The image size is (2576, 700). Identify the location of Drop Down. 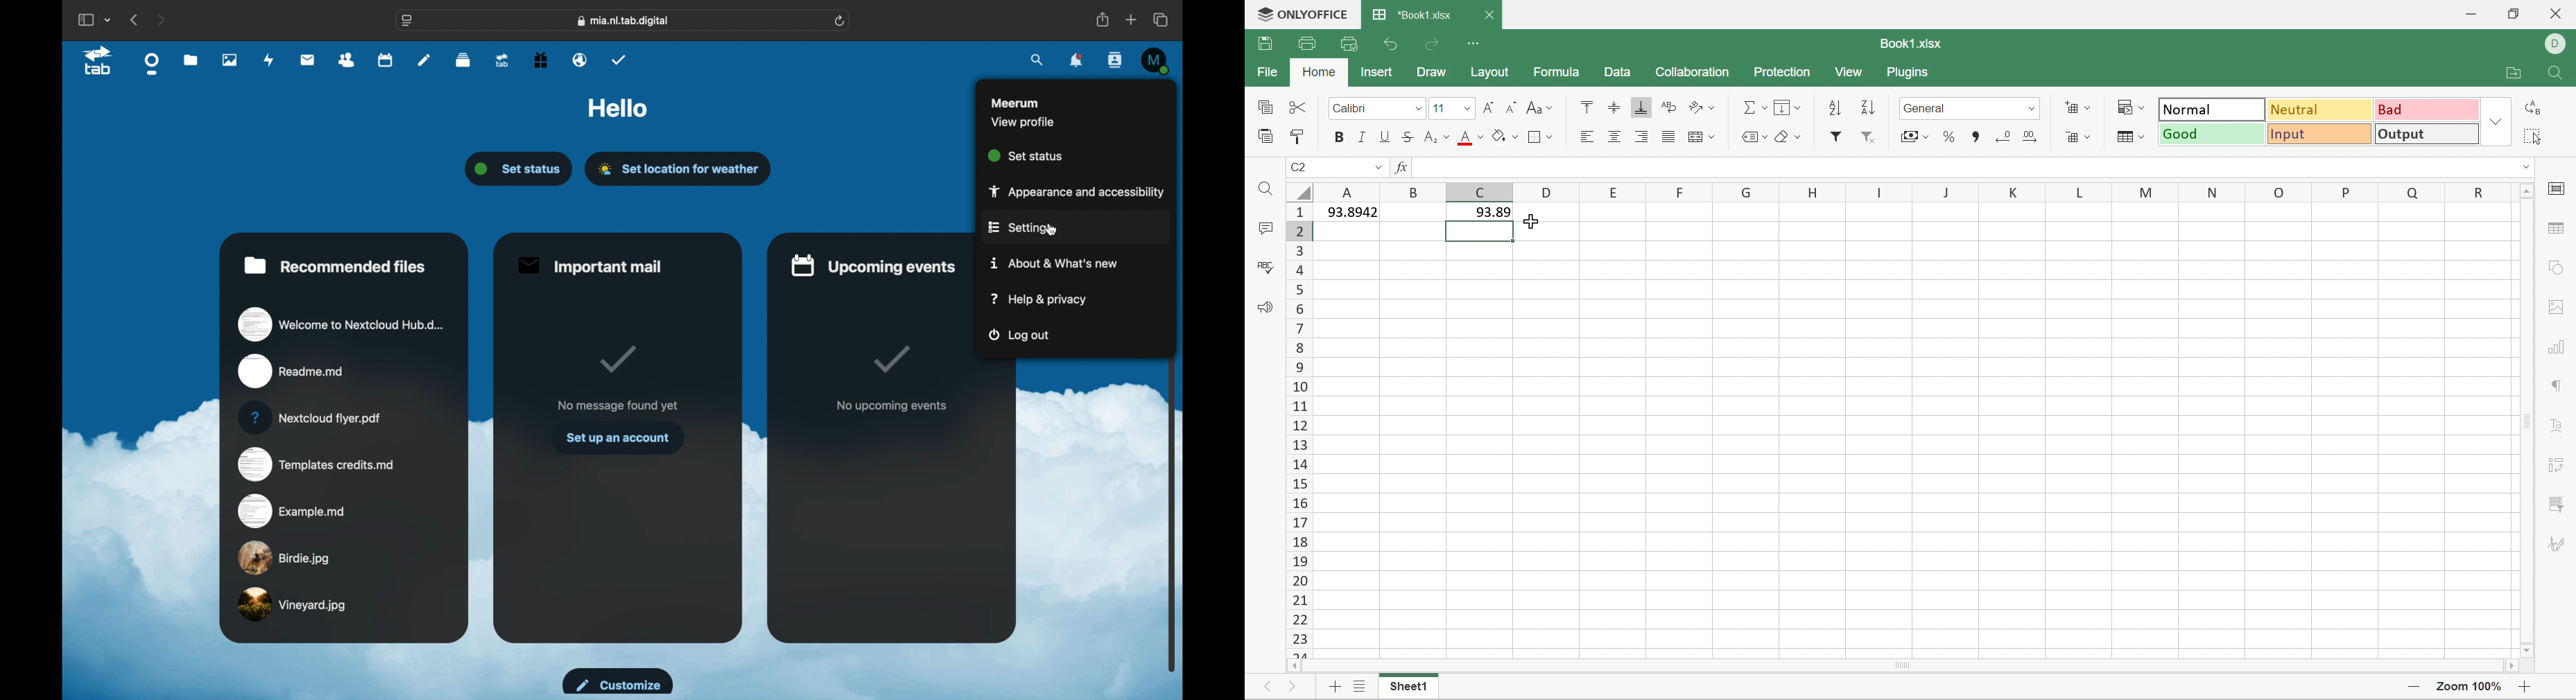
(2031, 107).